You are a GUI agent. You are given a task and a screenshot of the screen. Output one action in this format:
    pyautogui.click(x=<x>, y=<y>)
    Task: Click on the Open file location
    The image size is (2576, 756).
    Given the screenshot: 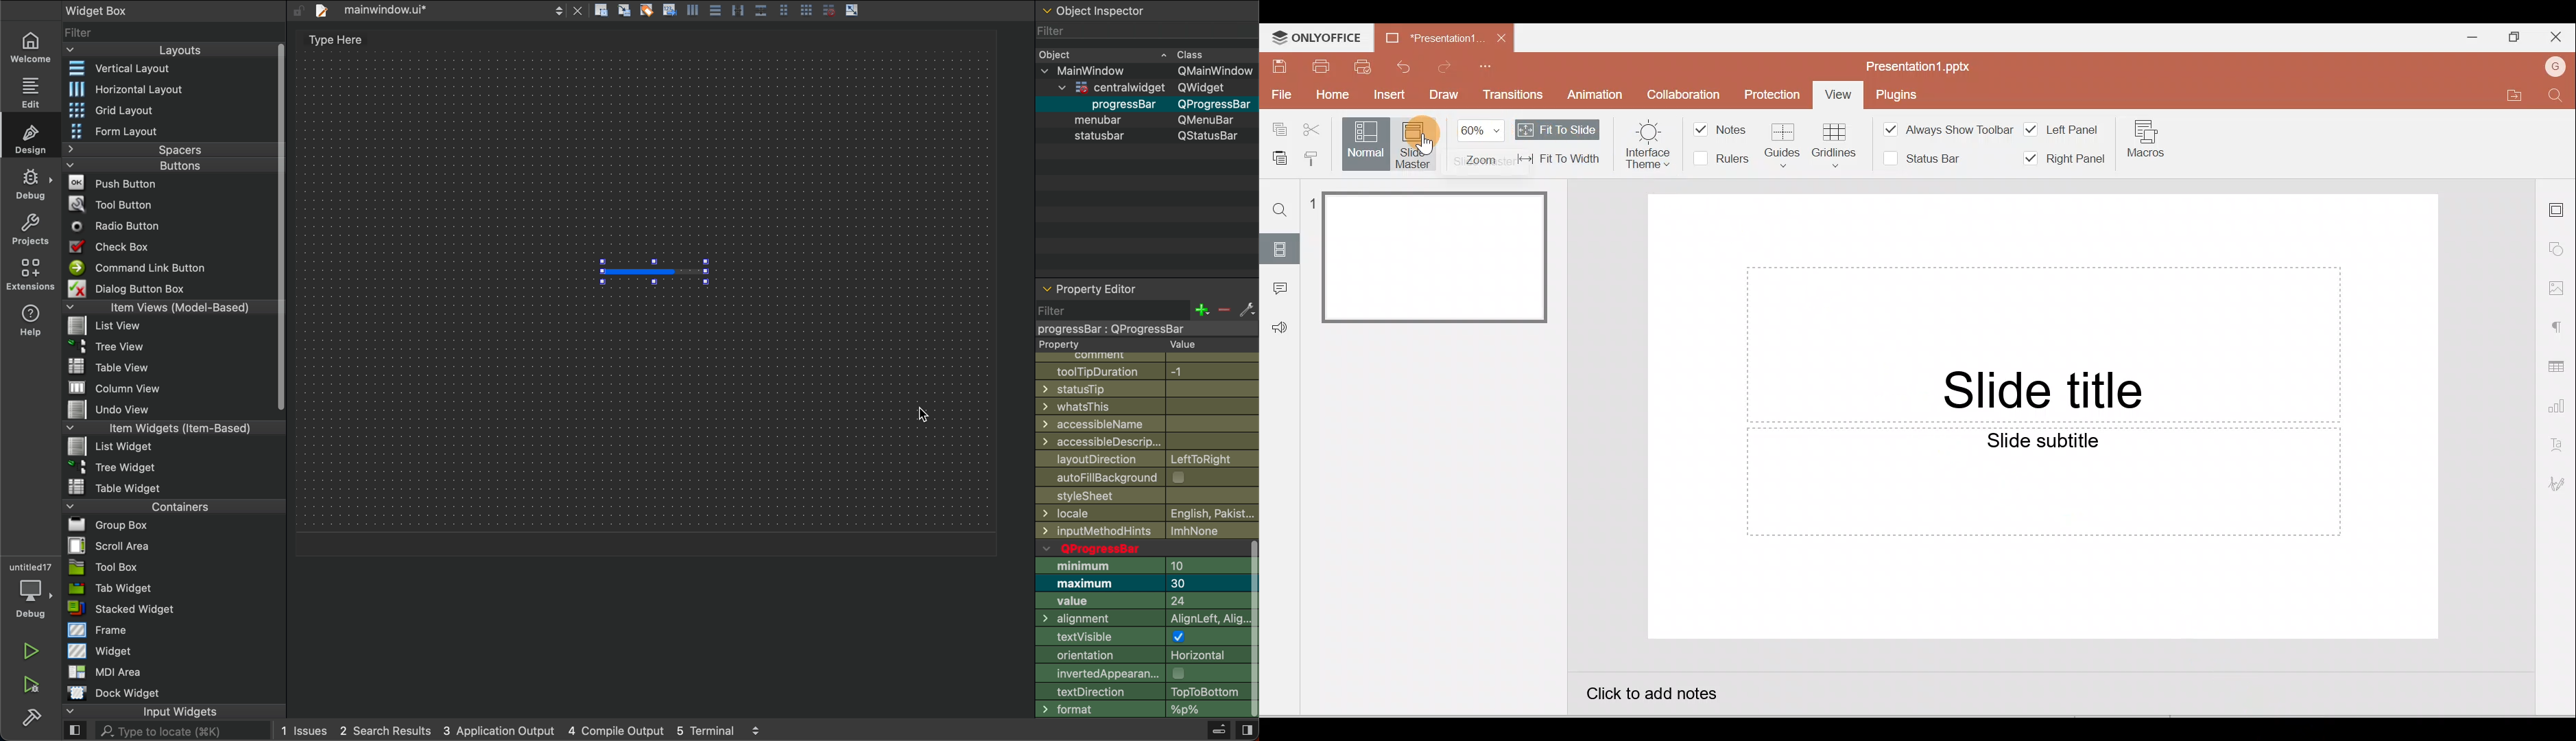 What is the action you would take?
    pyautogui.click(x=2514, y=97)
    